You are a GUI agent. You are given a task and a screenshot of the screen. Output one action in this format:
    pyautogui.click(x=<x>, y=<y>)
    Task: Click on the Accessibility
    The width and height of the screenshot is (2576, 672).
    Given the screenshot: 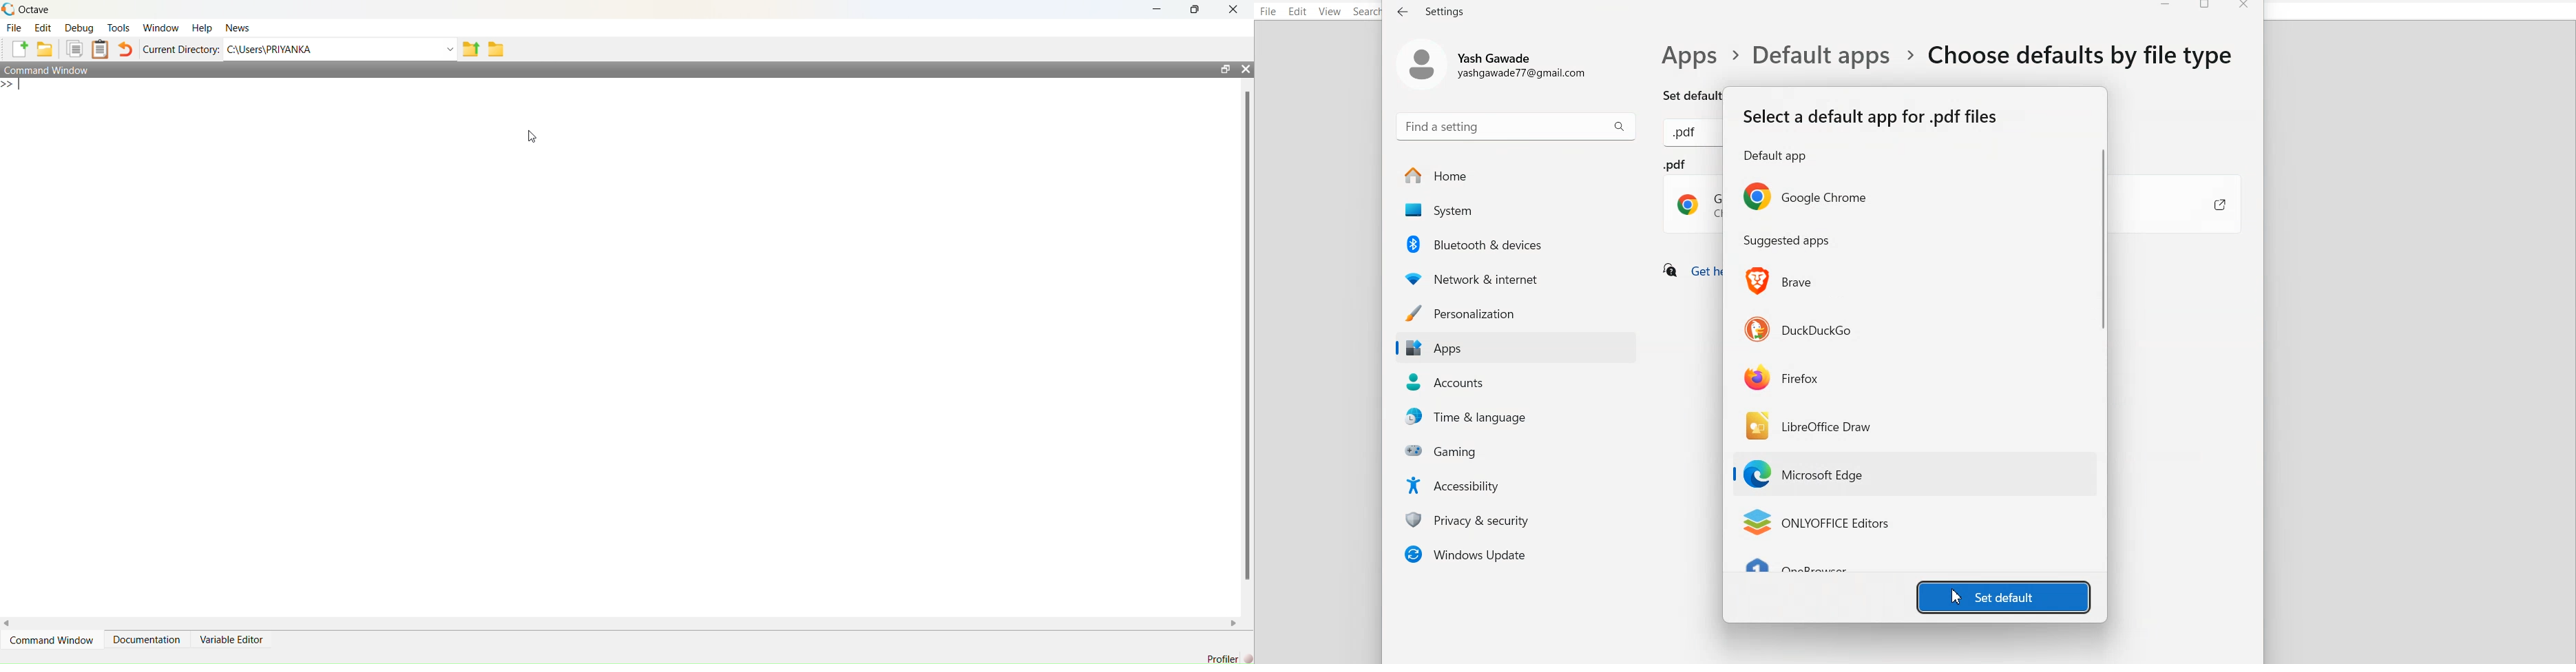 What is the action you would take?
    pyautogui.click(x=1519, y=484)
    